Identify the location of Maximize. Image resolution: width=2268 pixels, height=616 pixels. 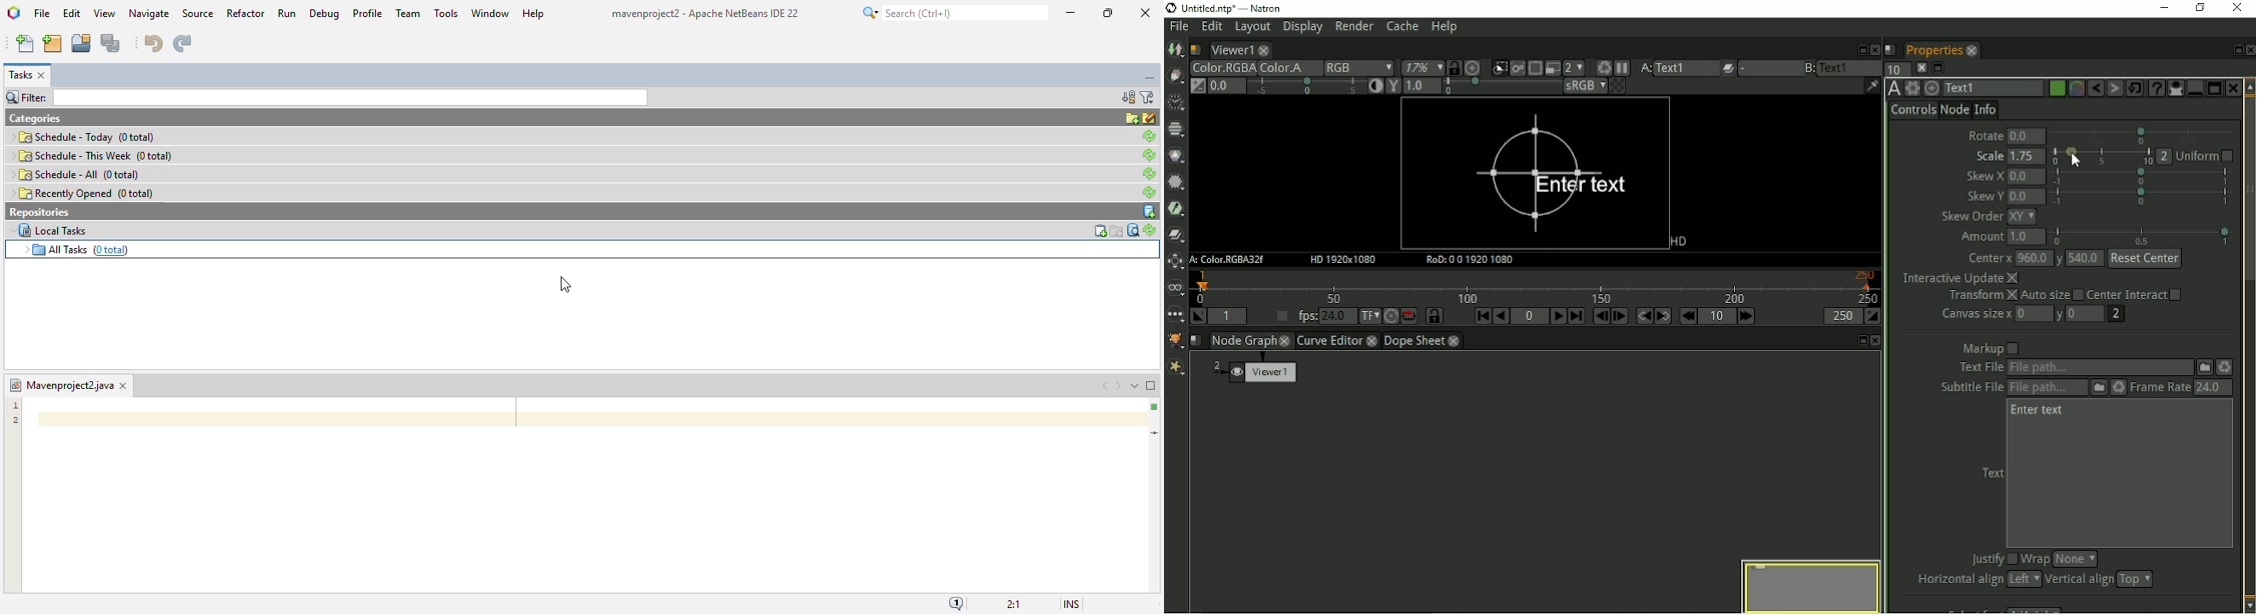
(2214, 89).